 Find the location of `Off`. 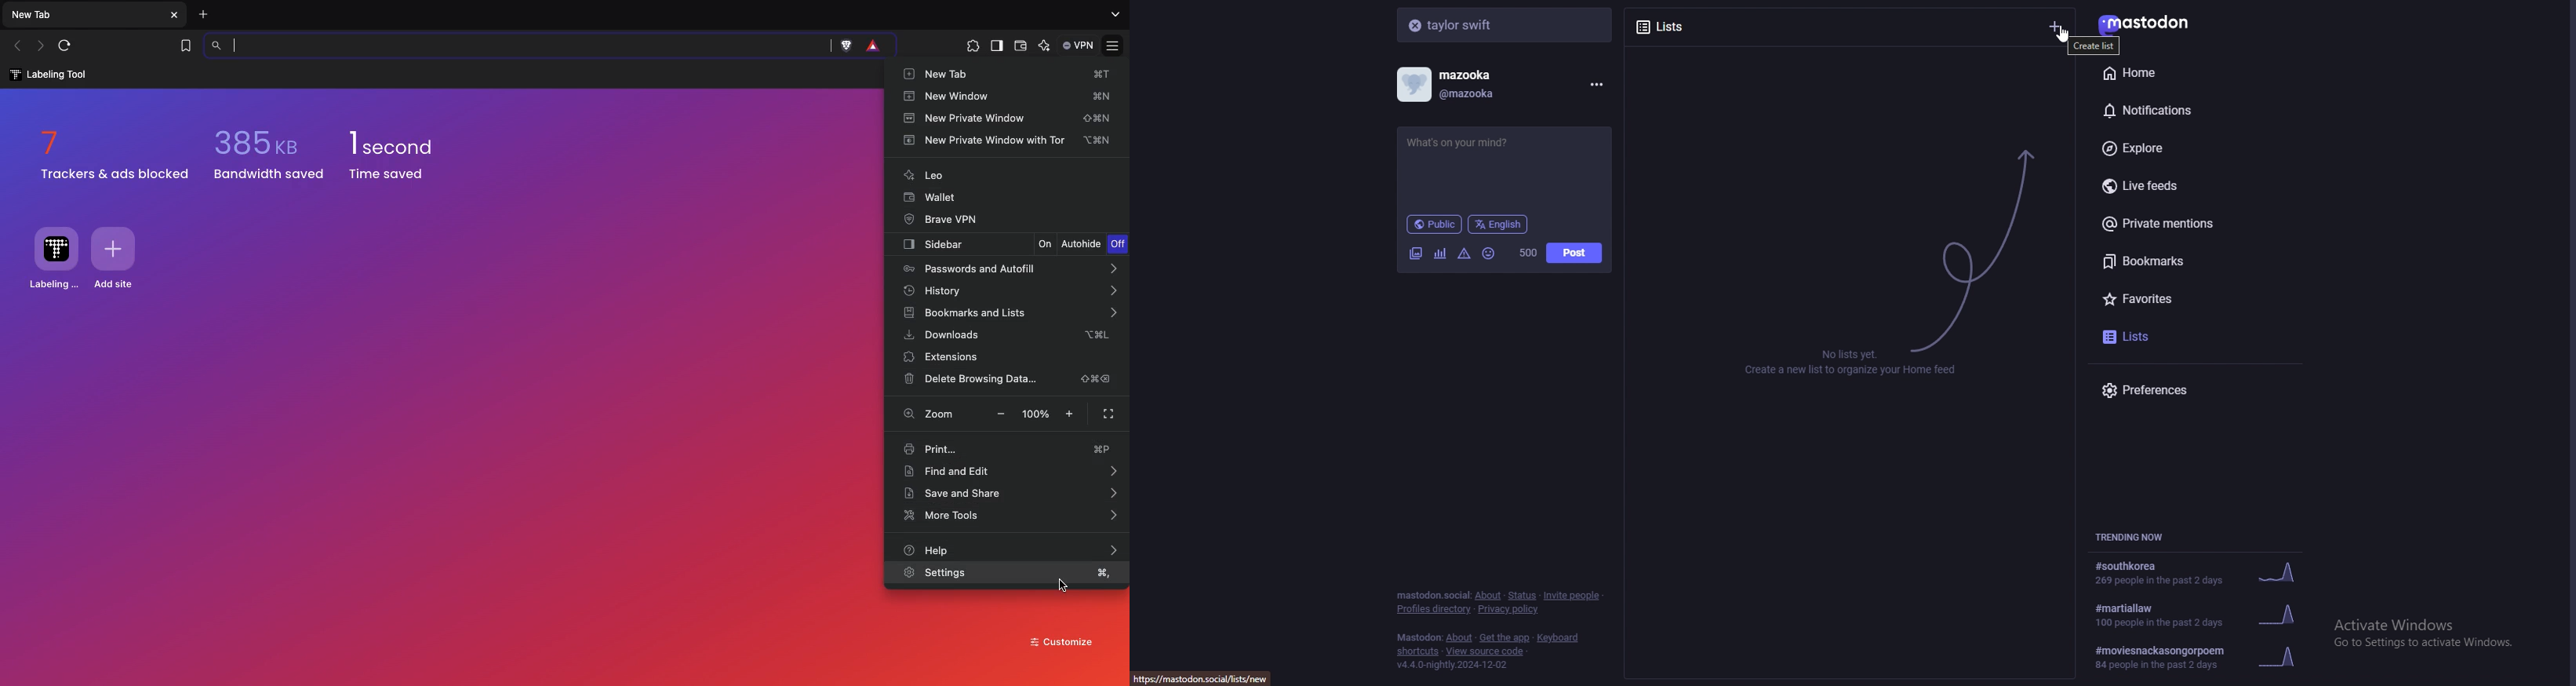

Off is located at coordinates (1117, 243).